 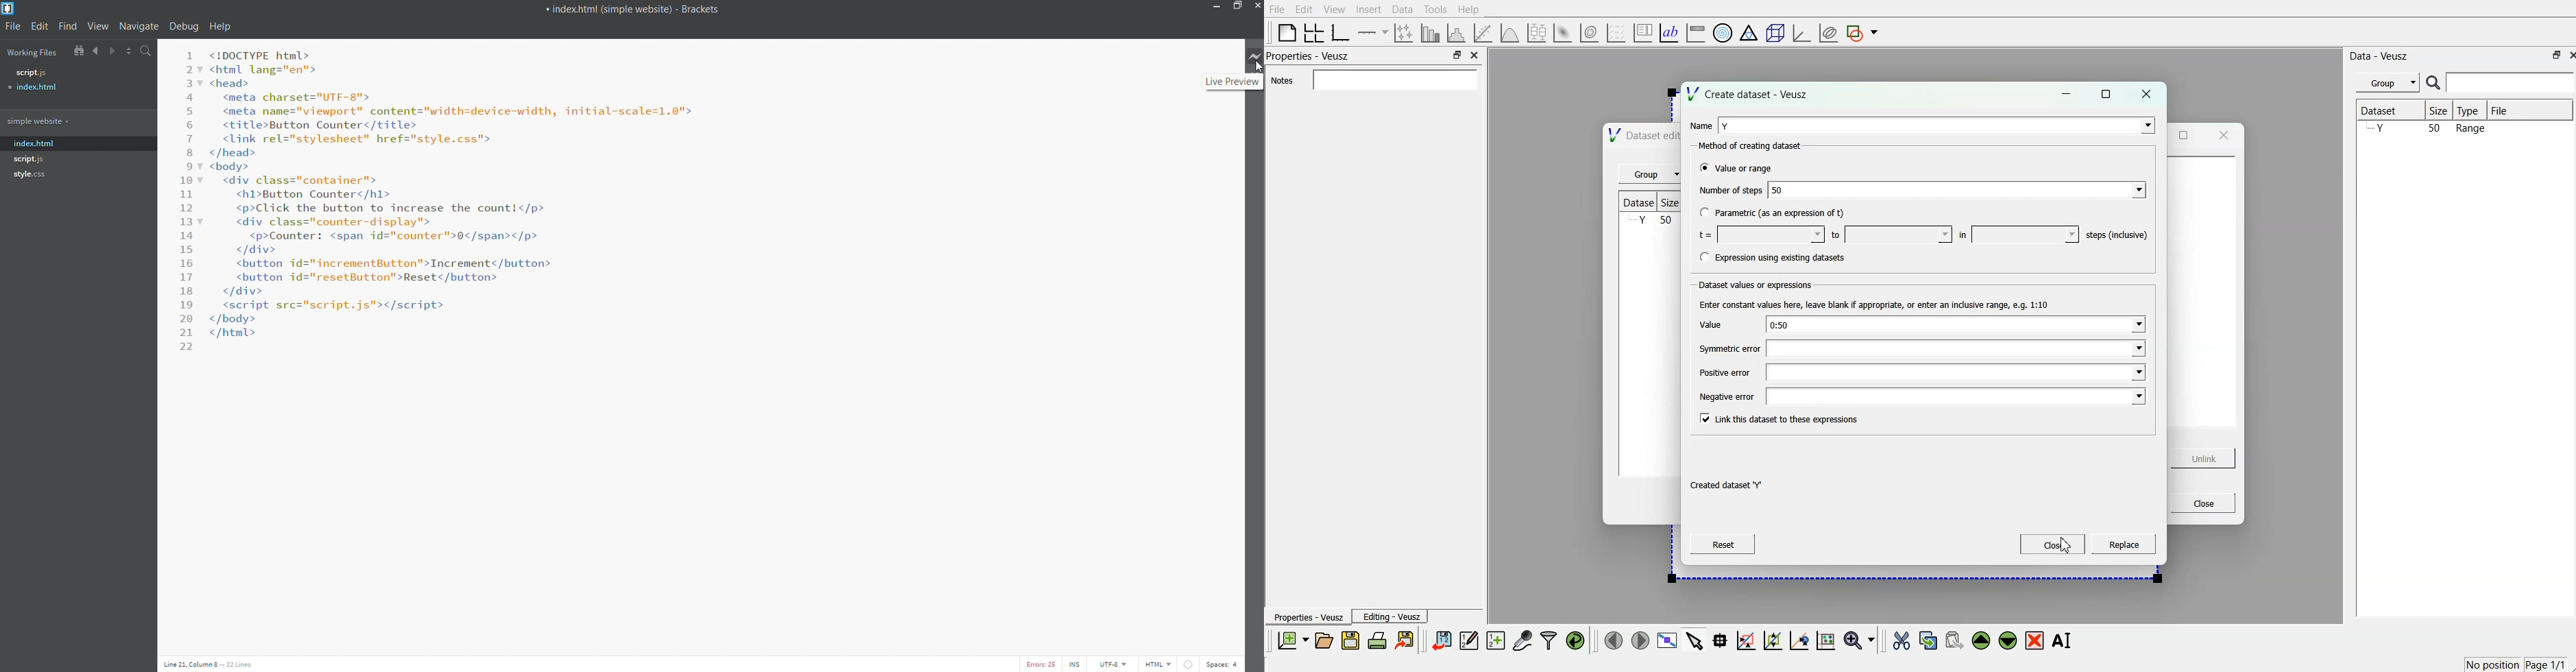 What do you see at coordinates (1403, 10) in the screenshot?
I see `Data` at bounding box center [1403, 10].